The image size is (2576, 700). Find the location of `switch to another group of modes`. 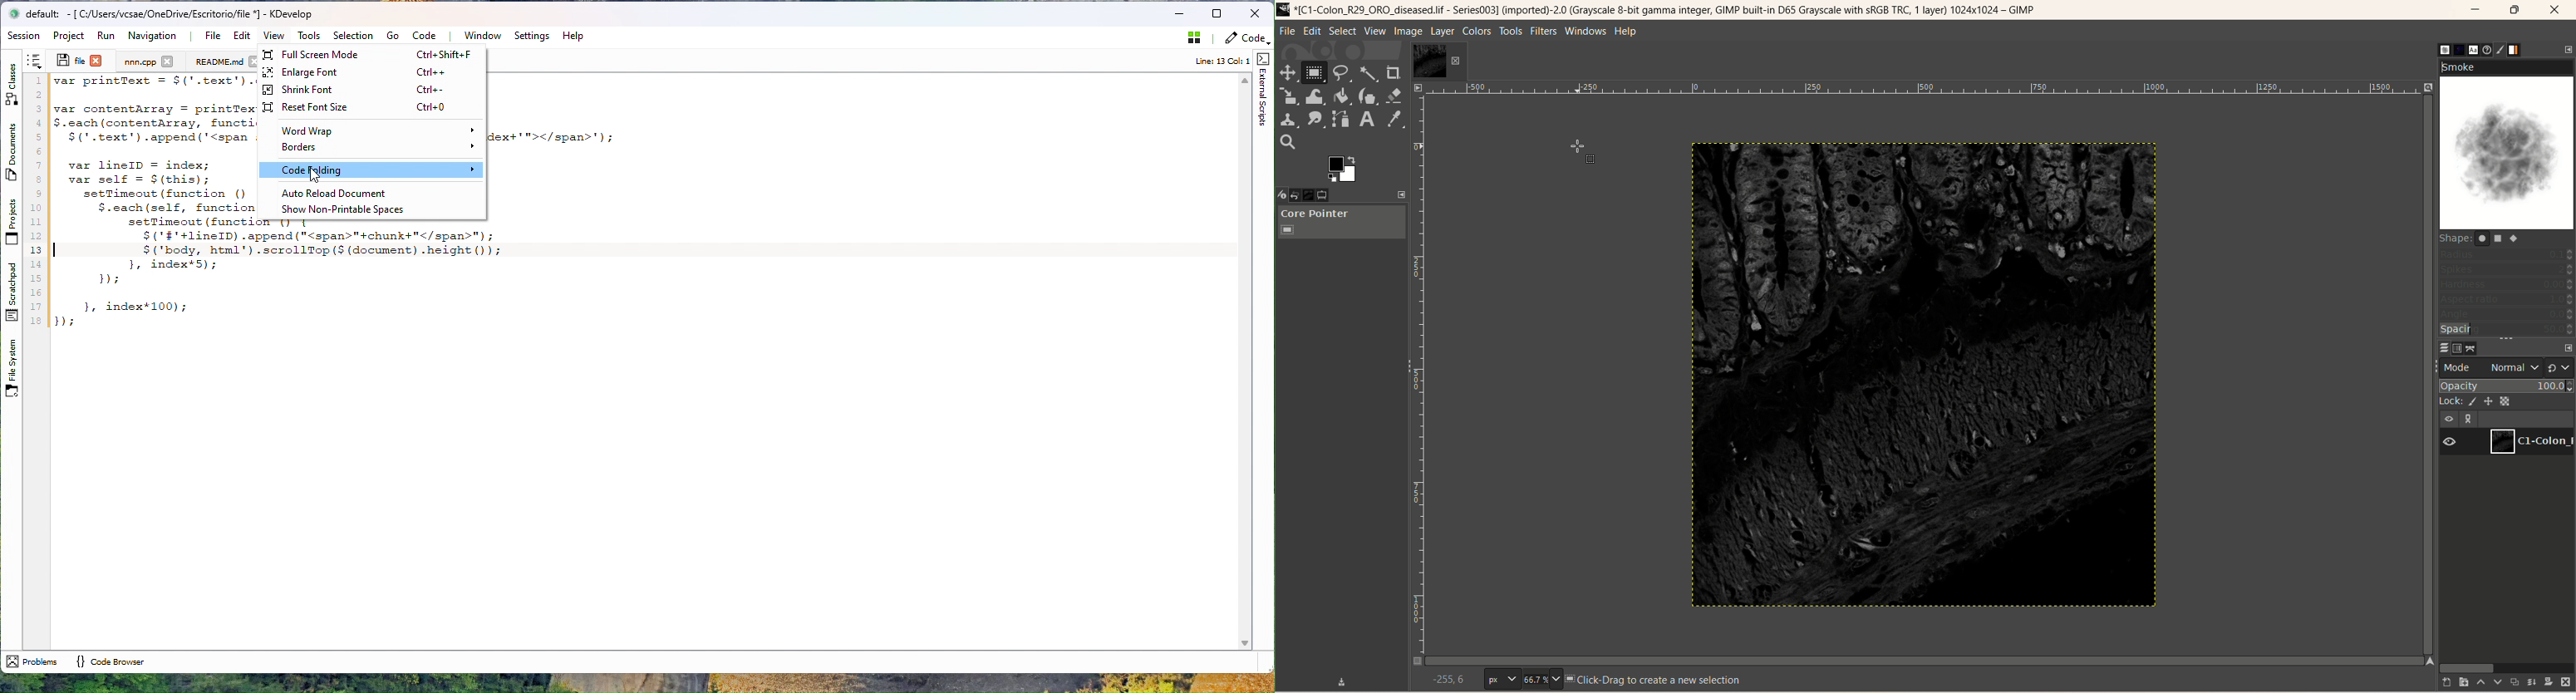

switch to another group of modes is located at coordinates (2560, 367).